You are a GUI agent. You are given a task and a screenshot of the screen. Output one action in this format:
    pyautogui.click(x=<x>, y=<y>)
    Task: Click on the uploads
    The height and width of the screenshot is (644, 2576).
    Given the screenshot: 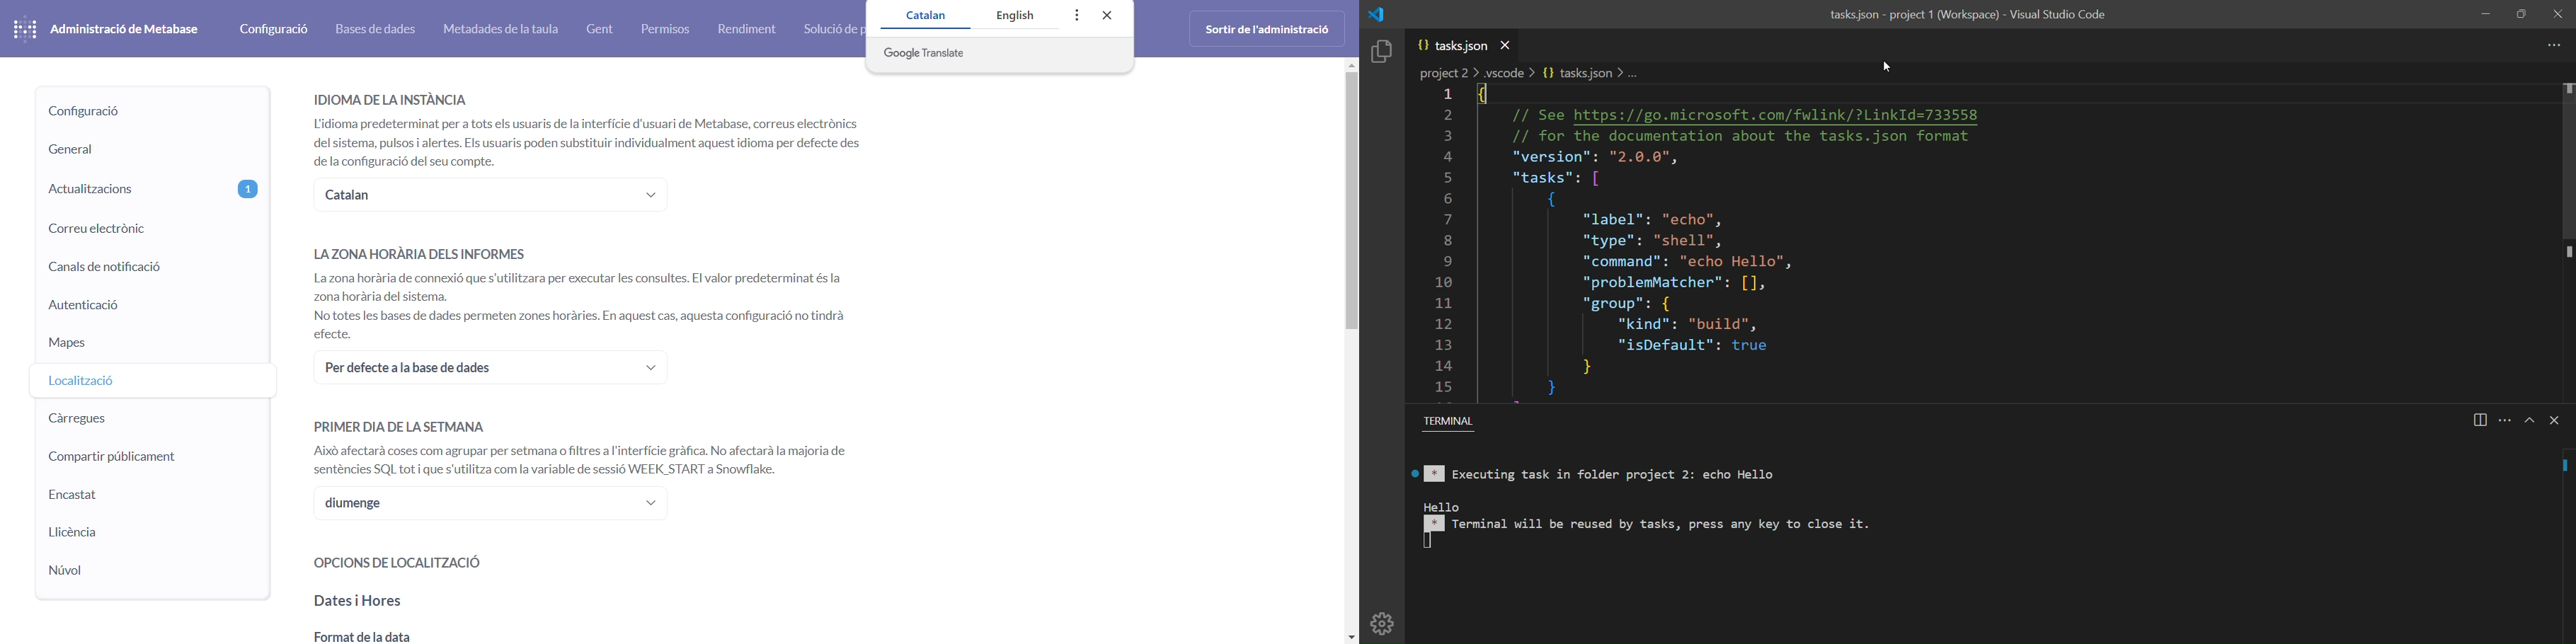 What is the action you would take?
    pyautogui.click(x=139, y=415)
    